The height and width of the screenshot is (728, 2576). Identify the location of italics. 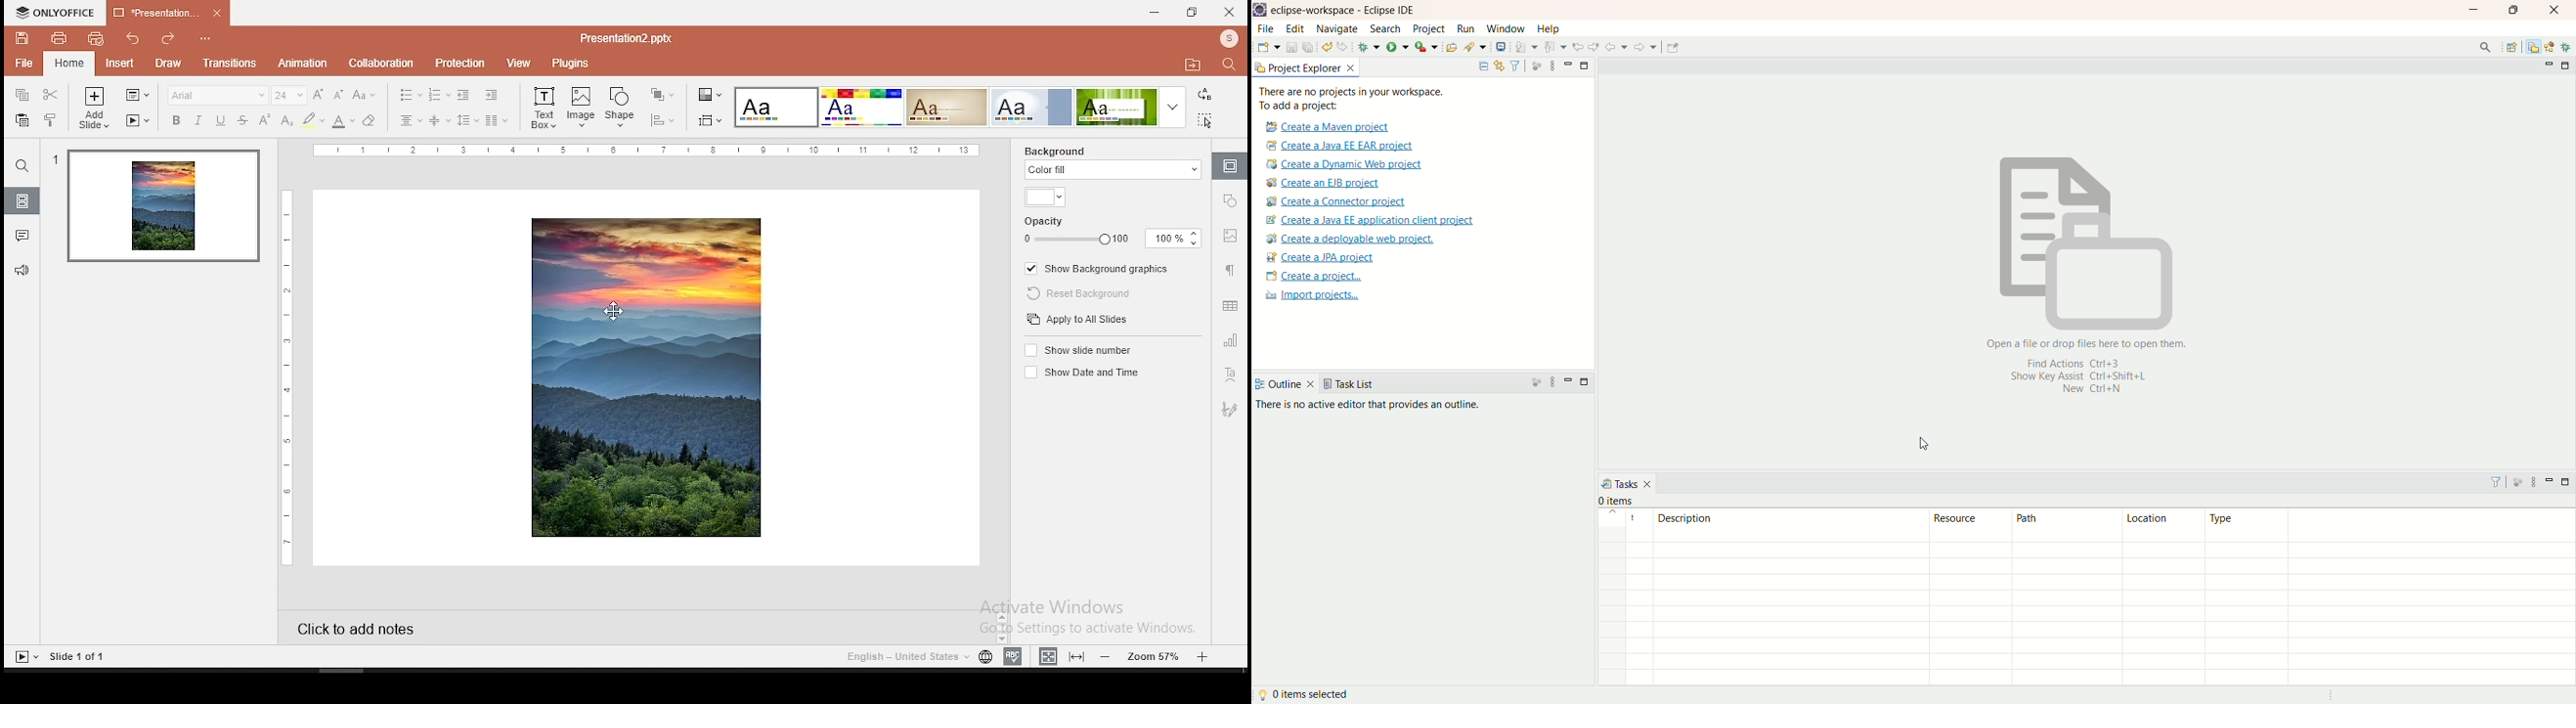
(199, 121).